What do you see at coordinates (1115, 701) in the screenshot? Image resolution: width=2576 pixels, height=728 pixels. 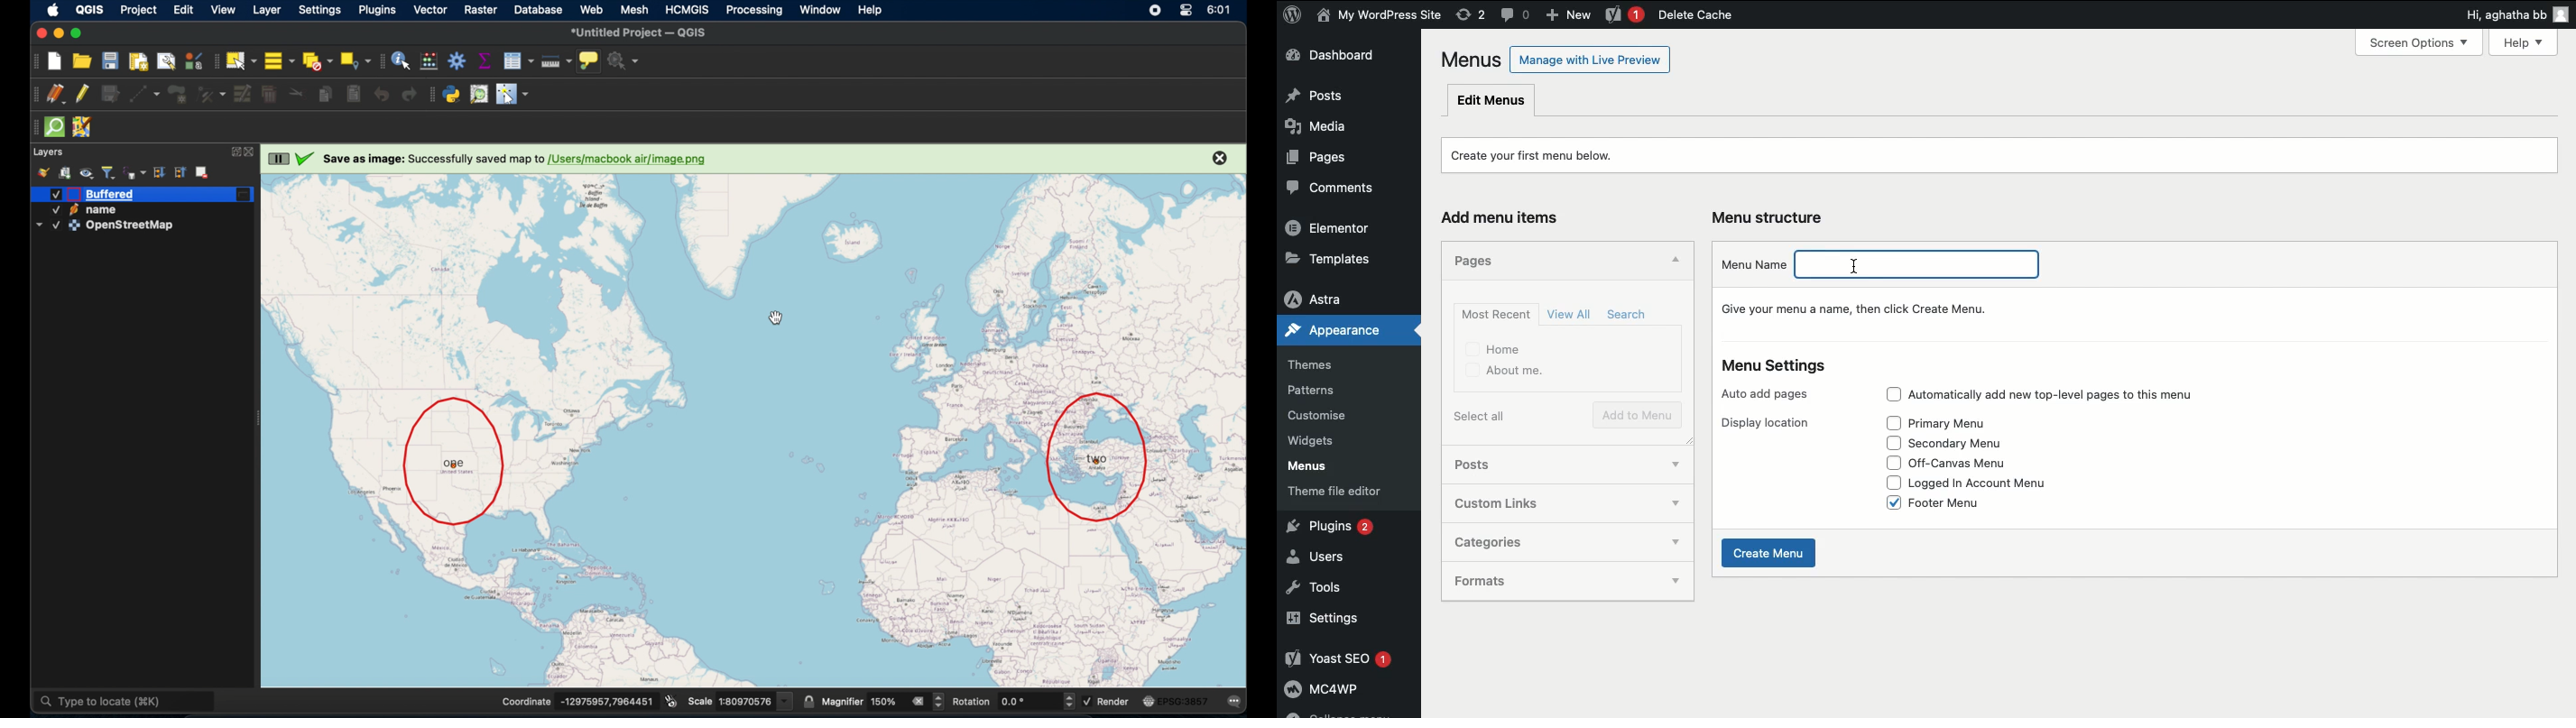 I see `render` at bounding box center [1115, 701].